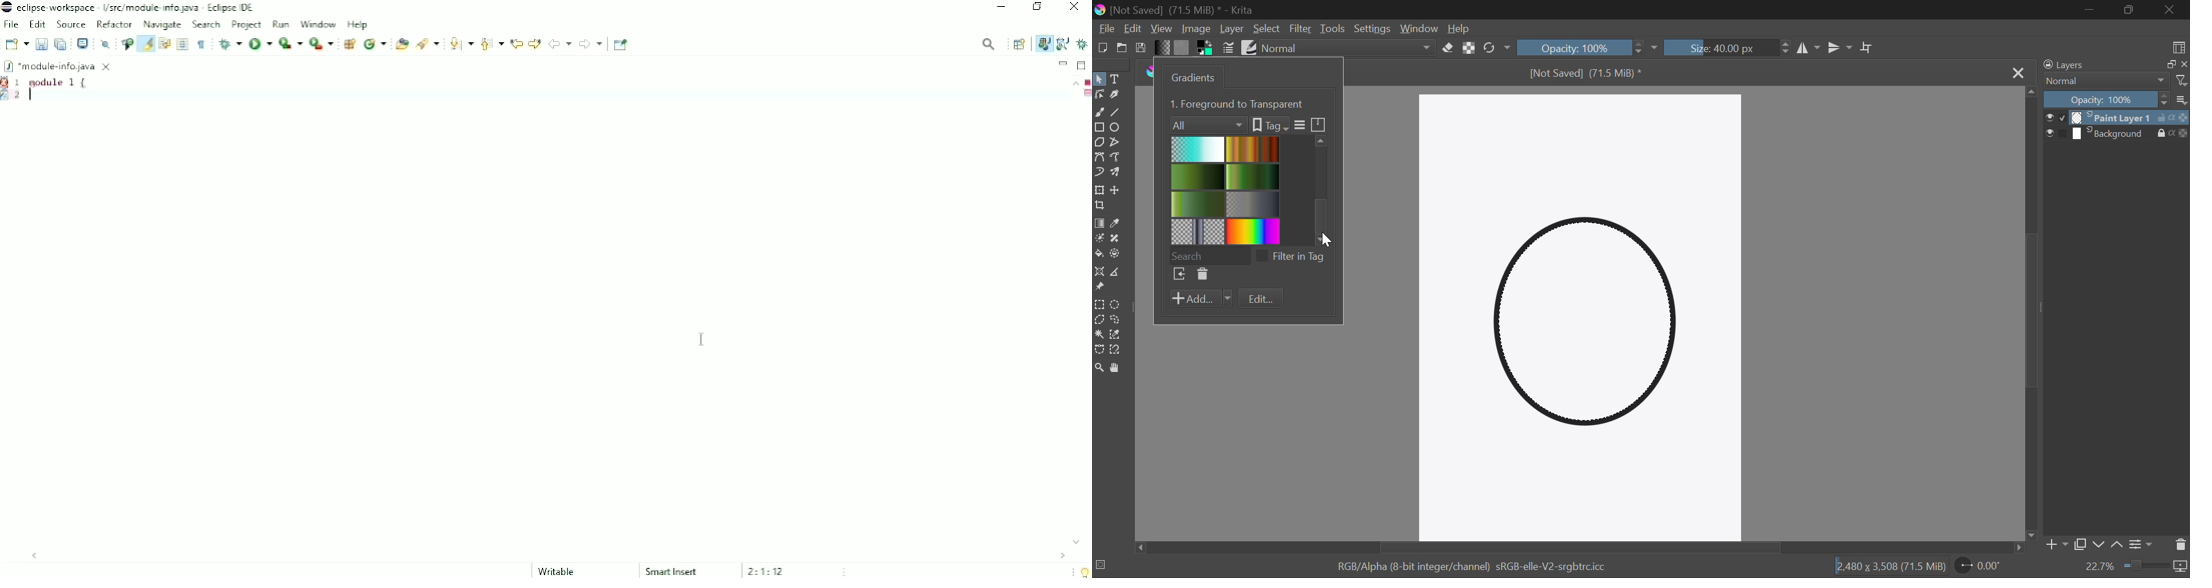 This screenshot has height=588, width=2212. I want to click on Vertical Mirror Flip, so click(1810, 48).